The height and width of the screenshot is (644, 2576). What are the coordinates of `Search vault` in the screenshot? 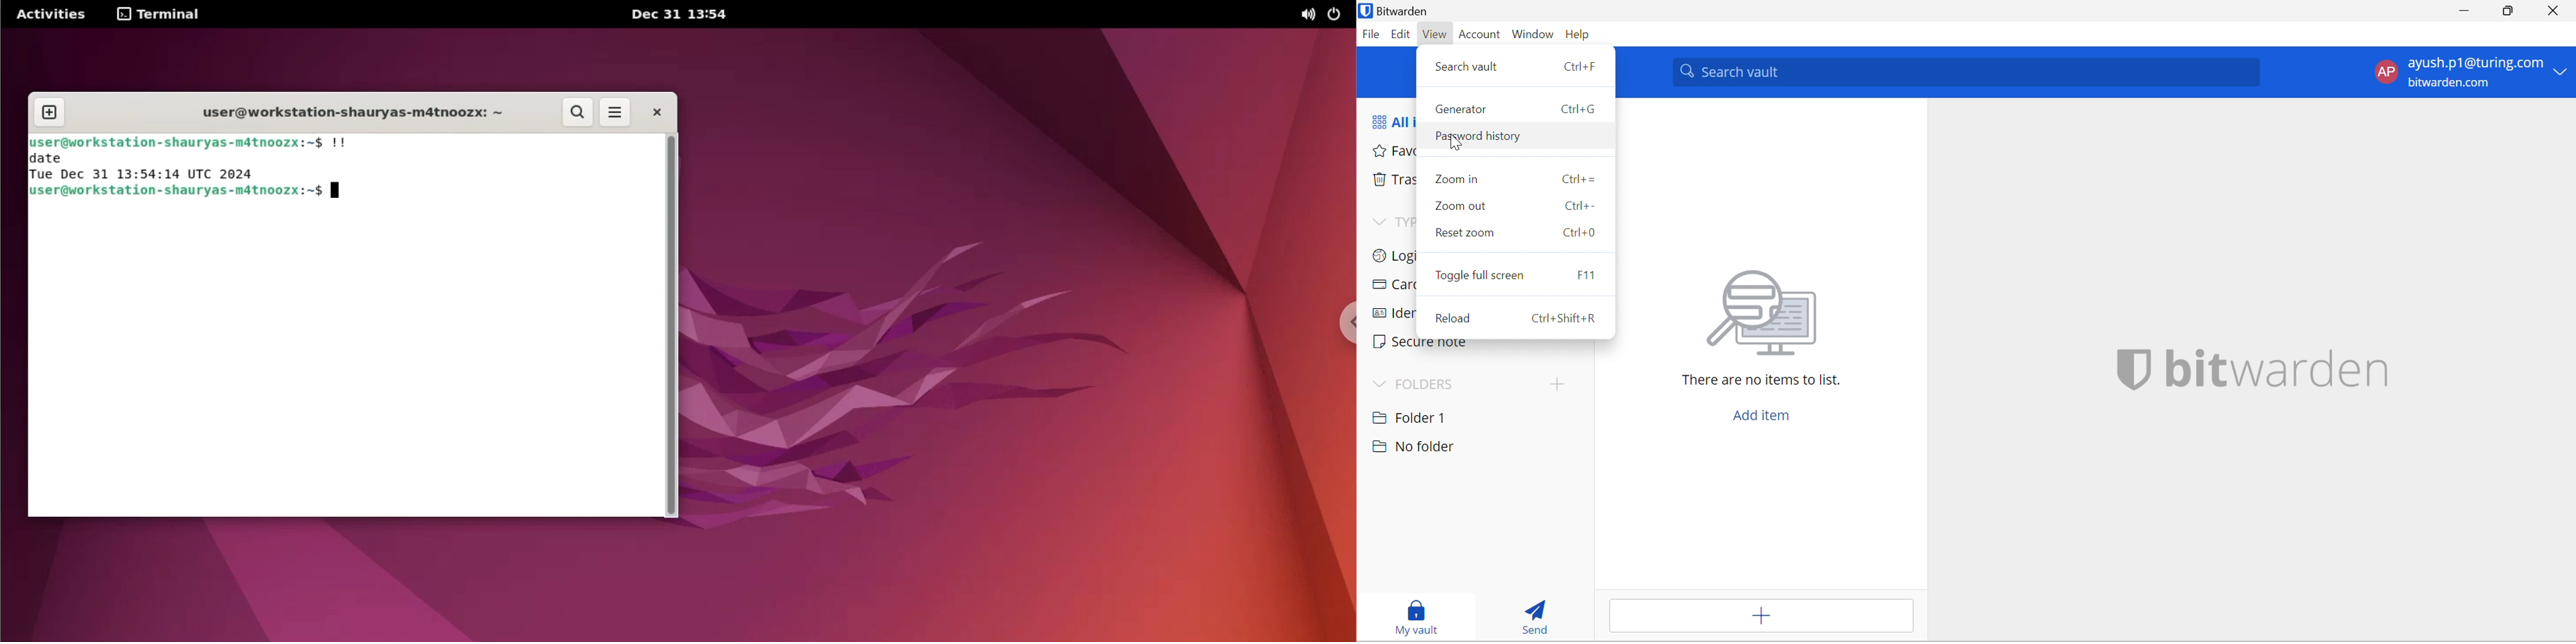 It's located at (1964, 73).